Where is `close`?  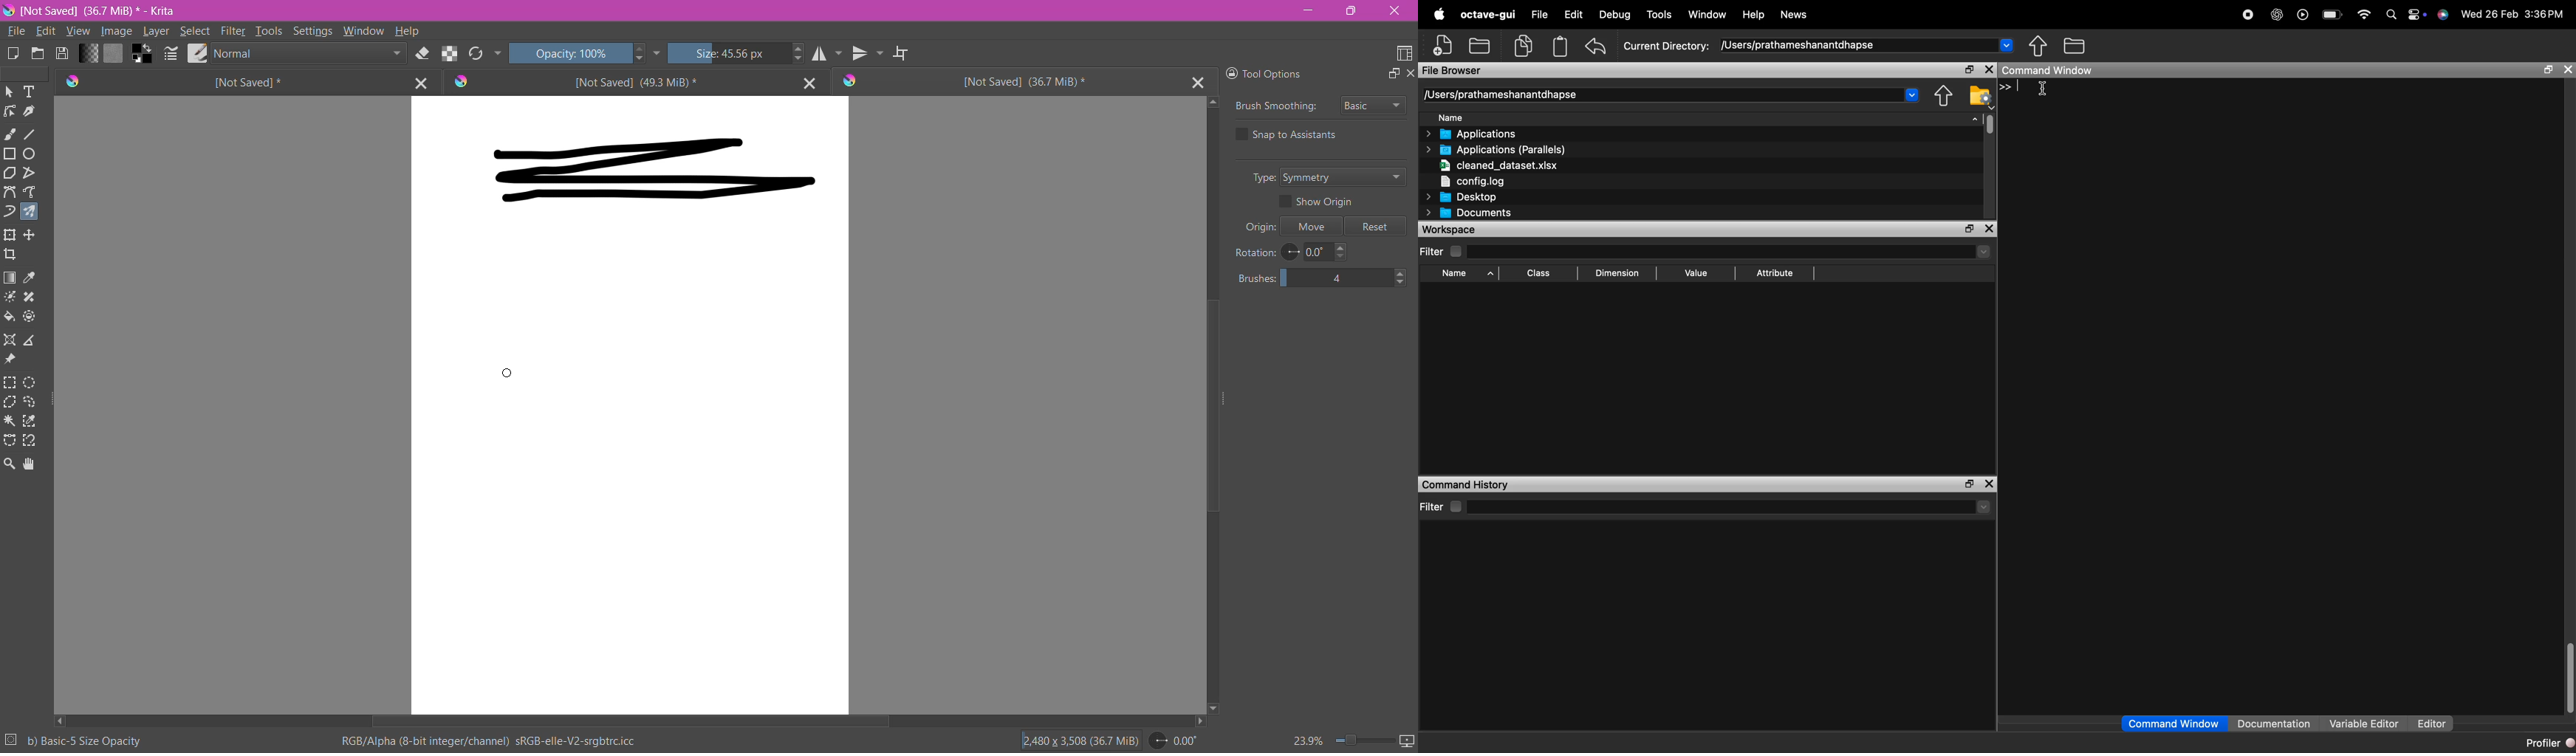
close is located at coordinates (1988, 70).